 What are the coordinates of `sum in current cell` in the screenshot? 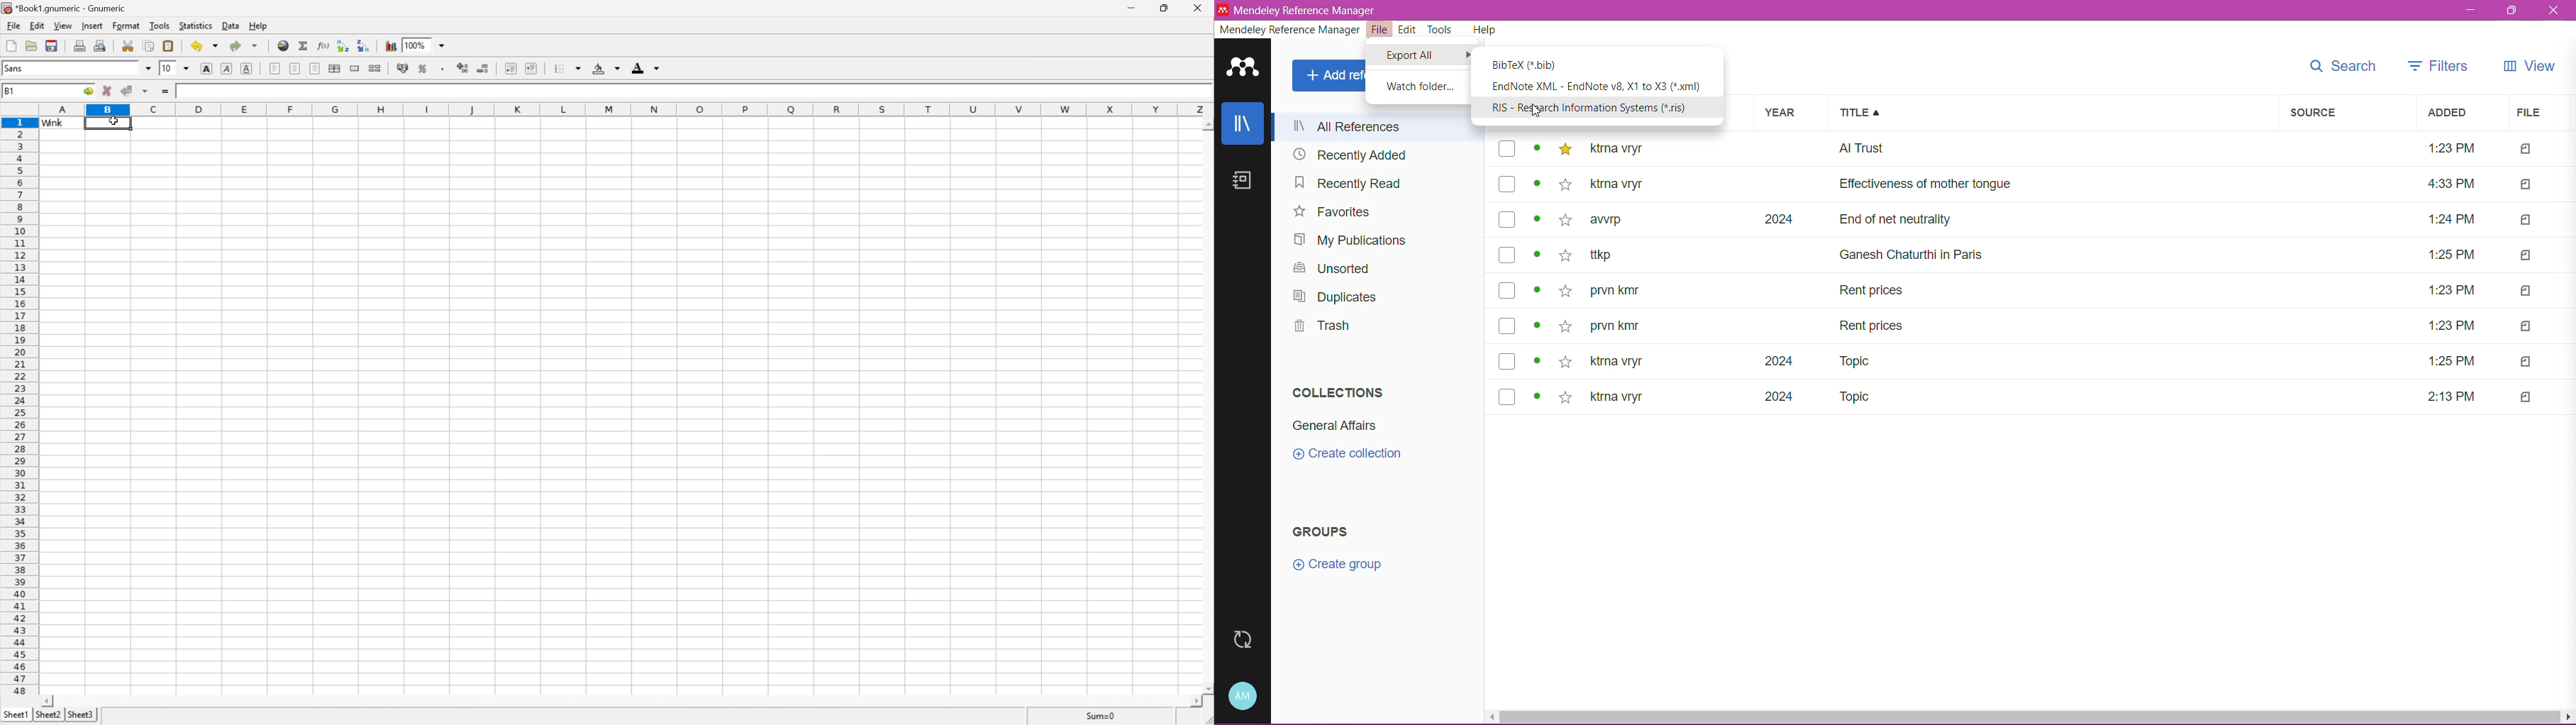 It's located at (303, 45).